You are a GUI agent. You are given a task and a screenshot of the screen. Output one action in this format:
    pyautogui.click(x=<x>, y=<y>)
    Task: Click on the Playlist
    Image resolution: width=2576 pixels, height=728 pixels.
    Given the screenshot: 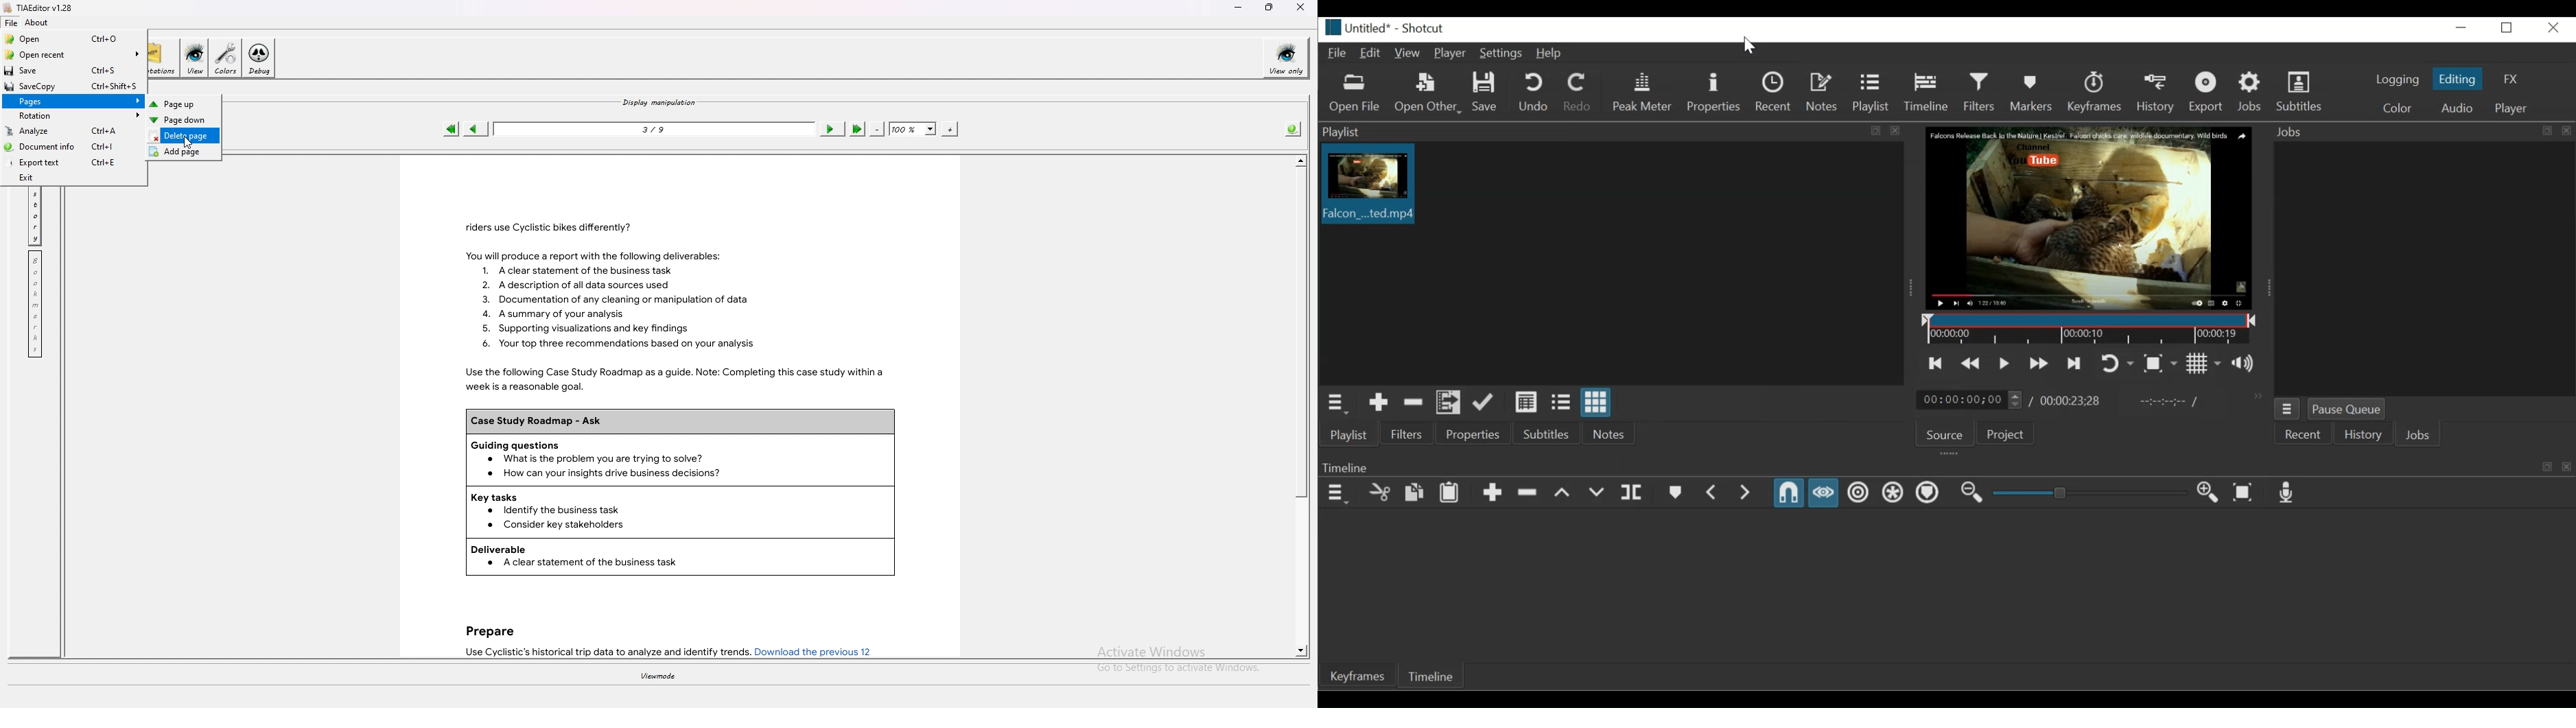 What is the action you would take?
    pyautogui.click(x=1350, y=435)
    